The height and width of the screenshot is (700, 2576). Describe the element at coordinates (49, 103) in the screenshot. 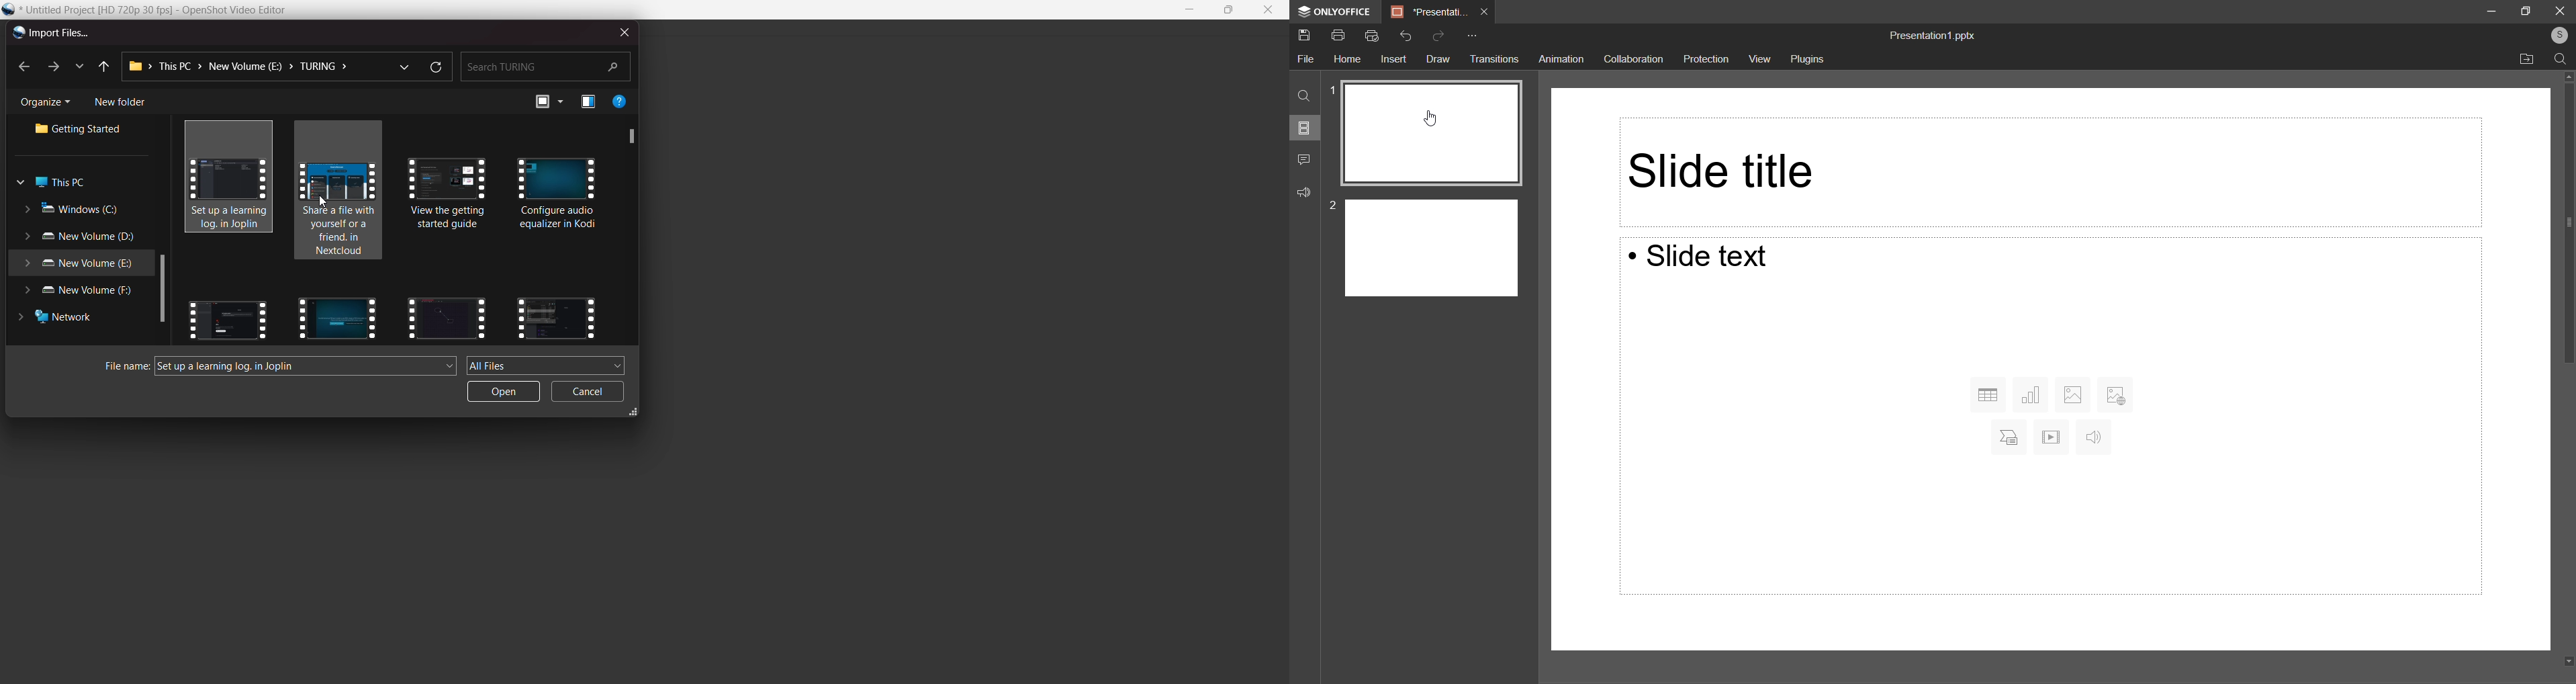

I see `organize` at that location.